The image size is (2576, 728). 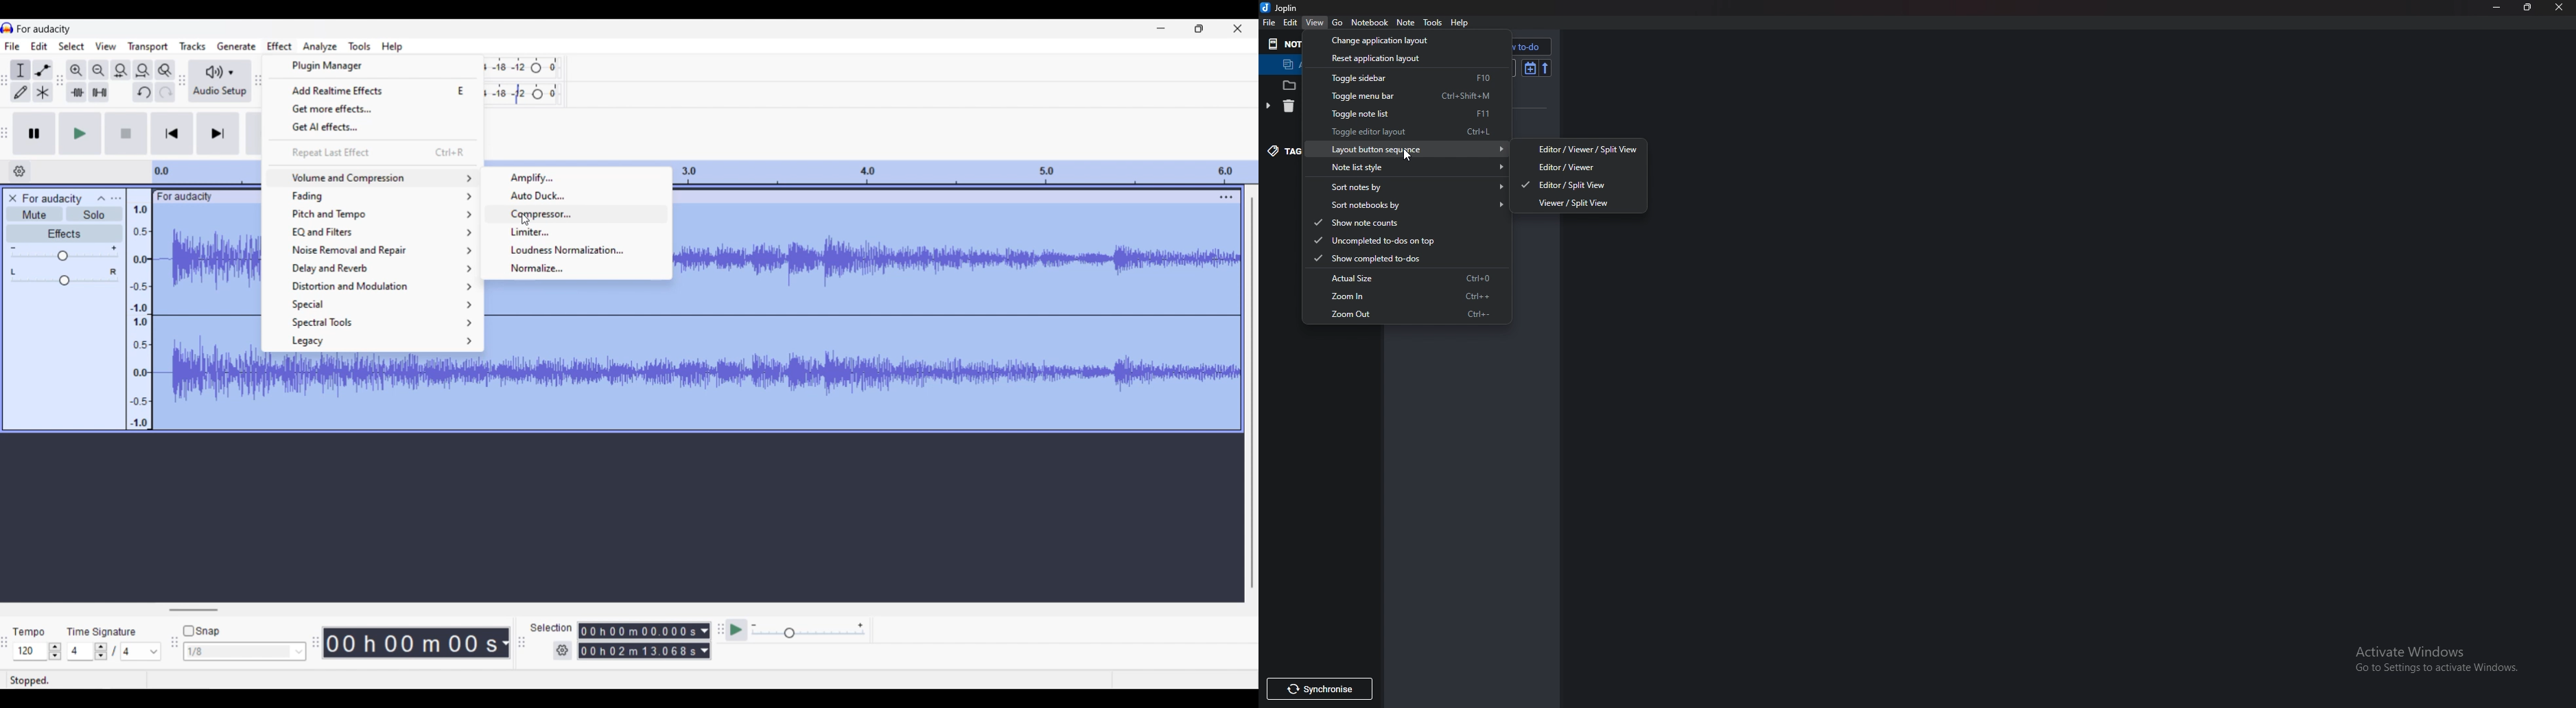 I want to click on Viewer / Split View, so click(x=1576, y=202).